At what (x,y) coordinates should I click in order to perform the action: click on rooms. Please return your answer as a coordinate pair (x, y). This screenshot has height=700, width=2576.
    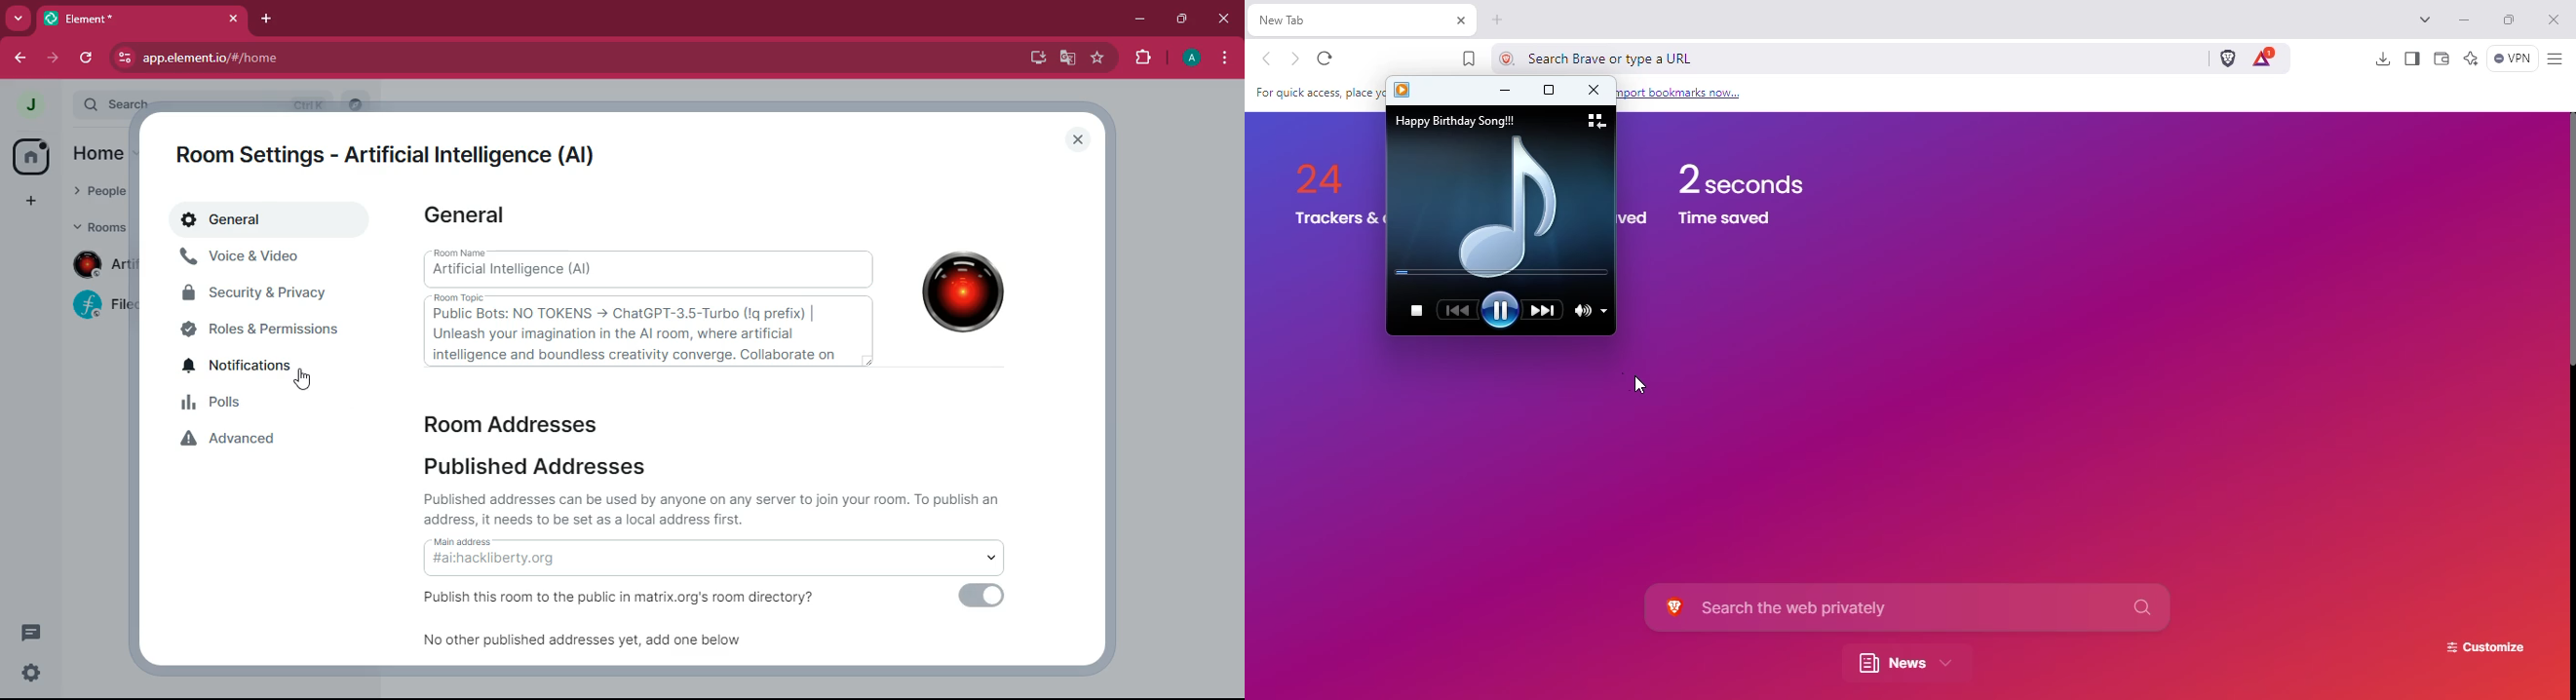
    Looking at the image, I should click on (98, 226).